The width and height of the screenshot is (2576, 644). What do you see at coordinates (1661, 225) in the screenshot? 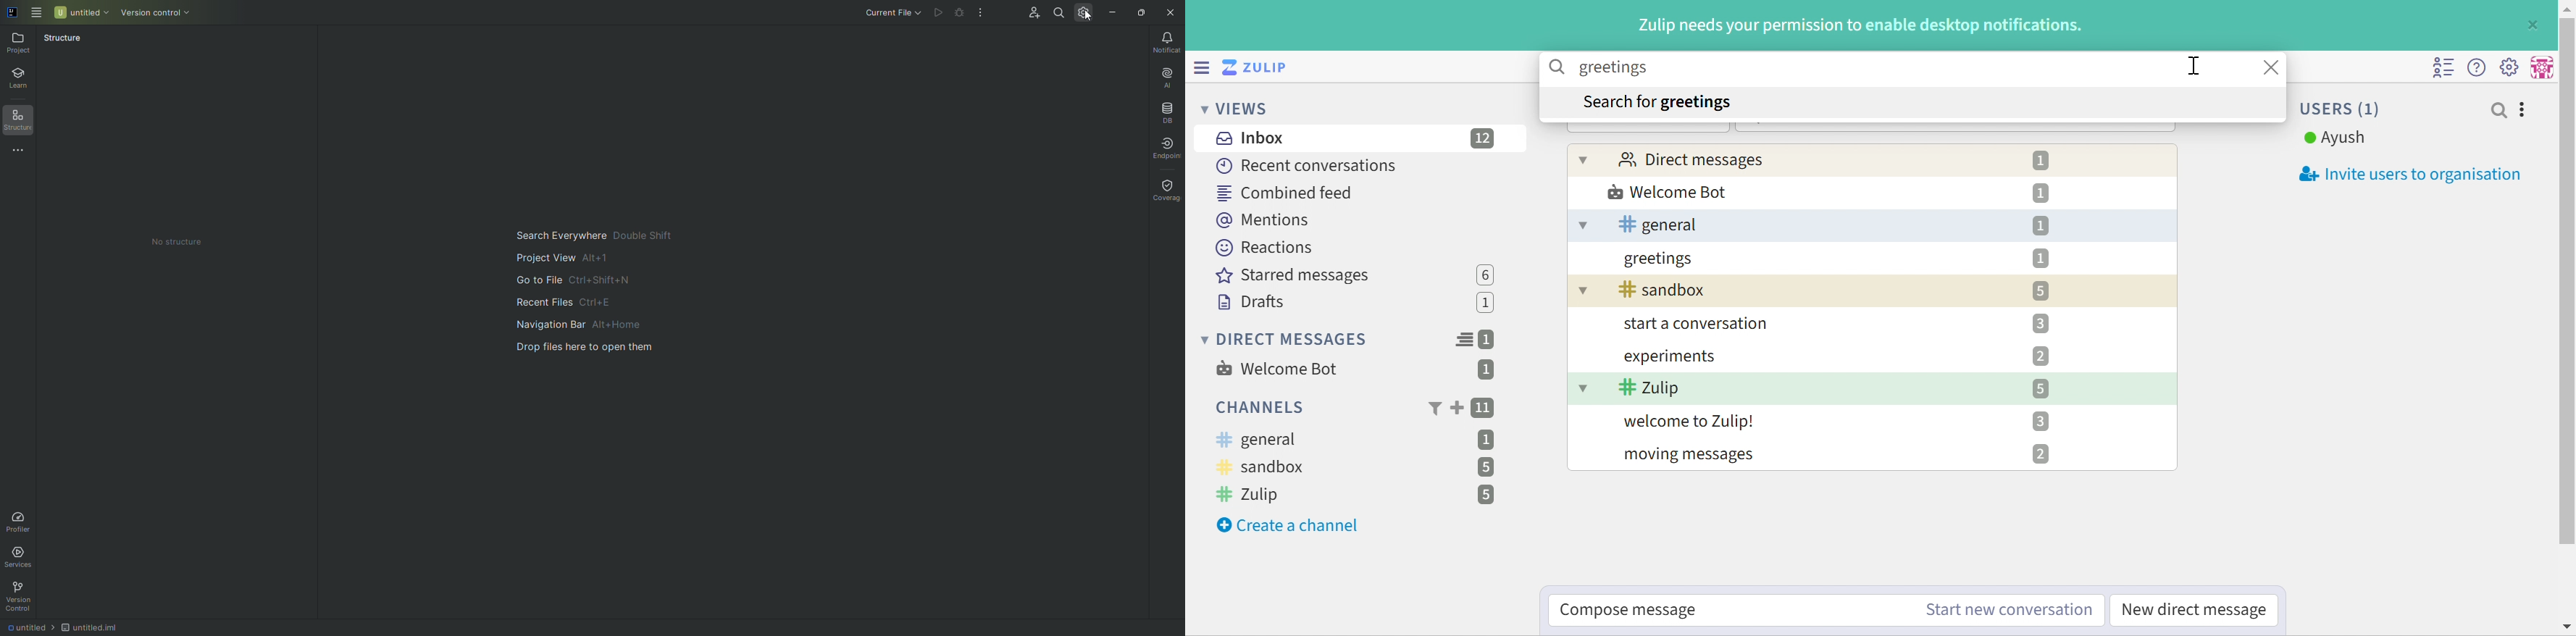
I see `#general` at bounding box center [1661, 225].